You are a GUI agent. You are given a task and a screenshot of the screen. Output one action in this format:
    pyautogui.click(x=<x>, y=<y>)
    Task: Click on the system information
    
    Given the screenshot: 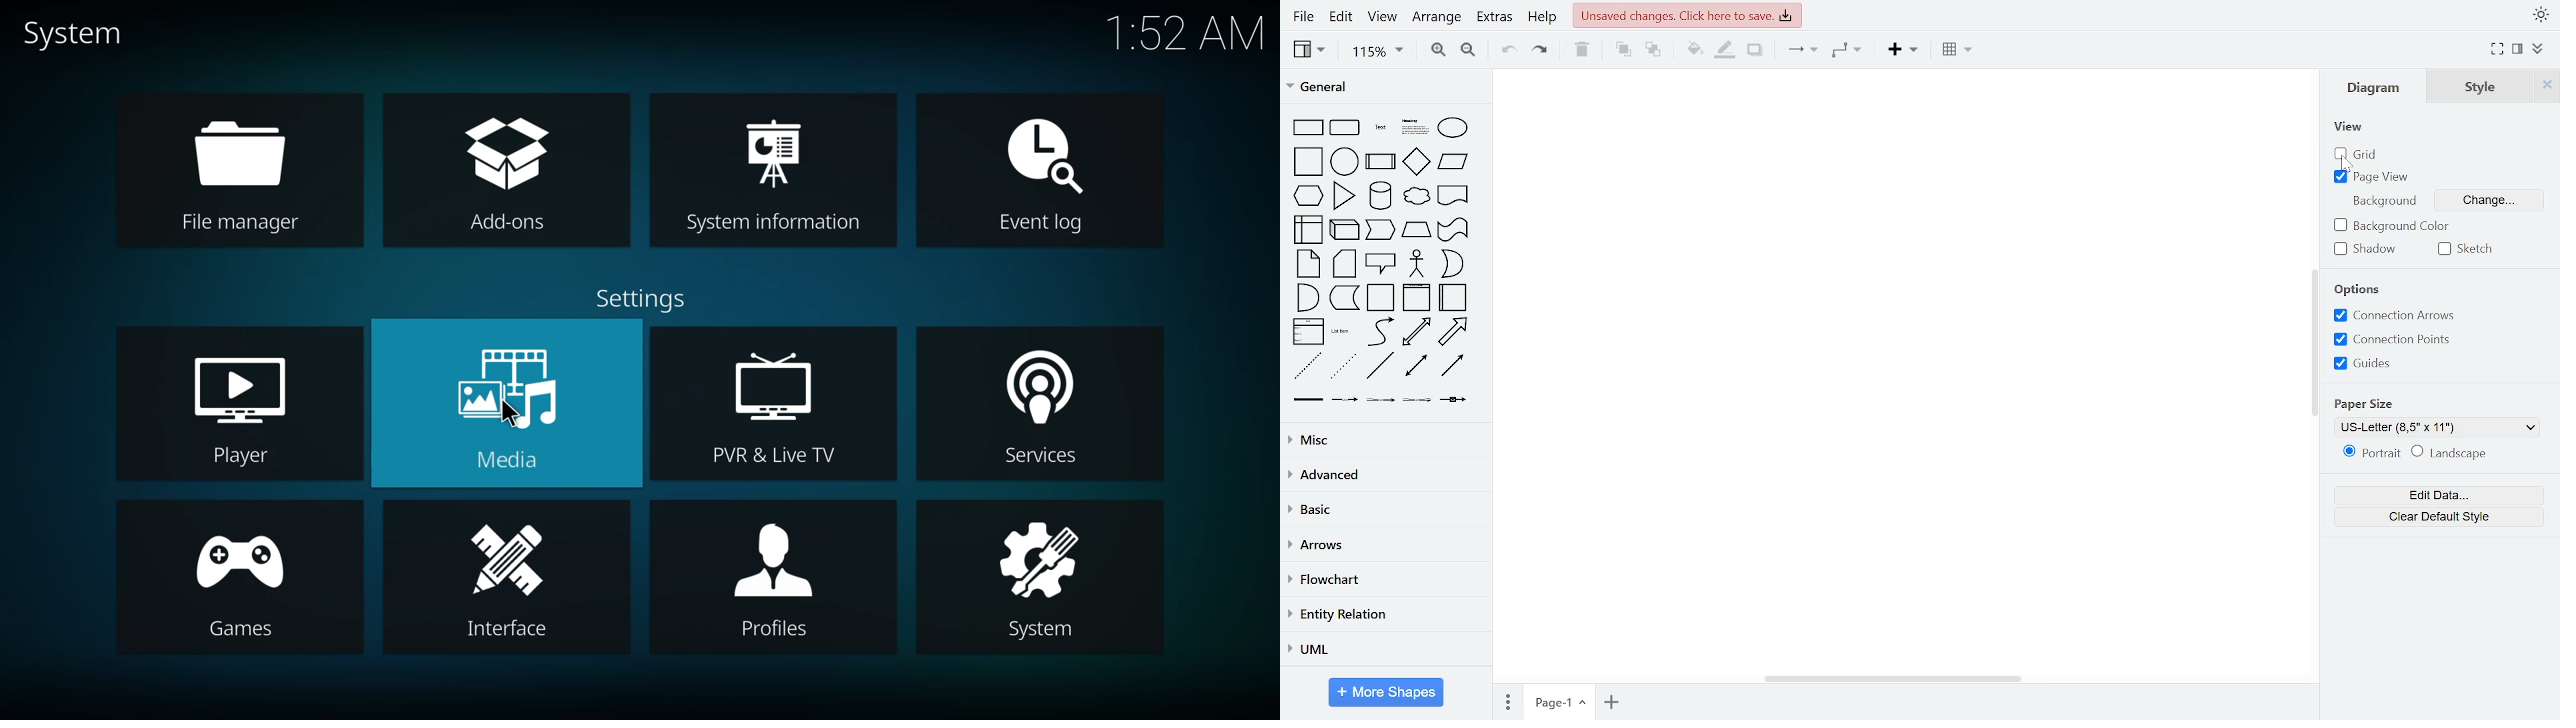 What is the action you would take?
    pyautogui.click(x=777, y=178)
    